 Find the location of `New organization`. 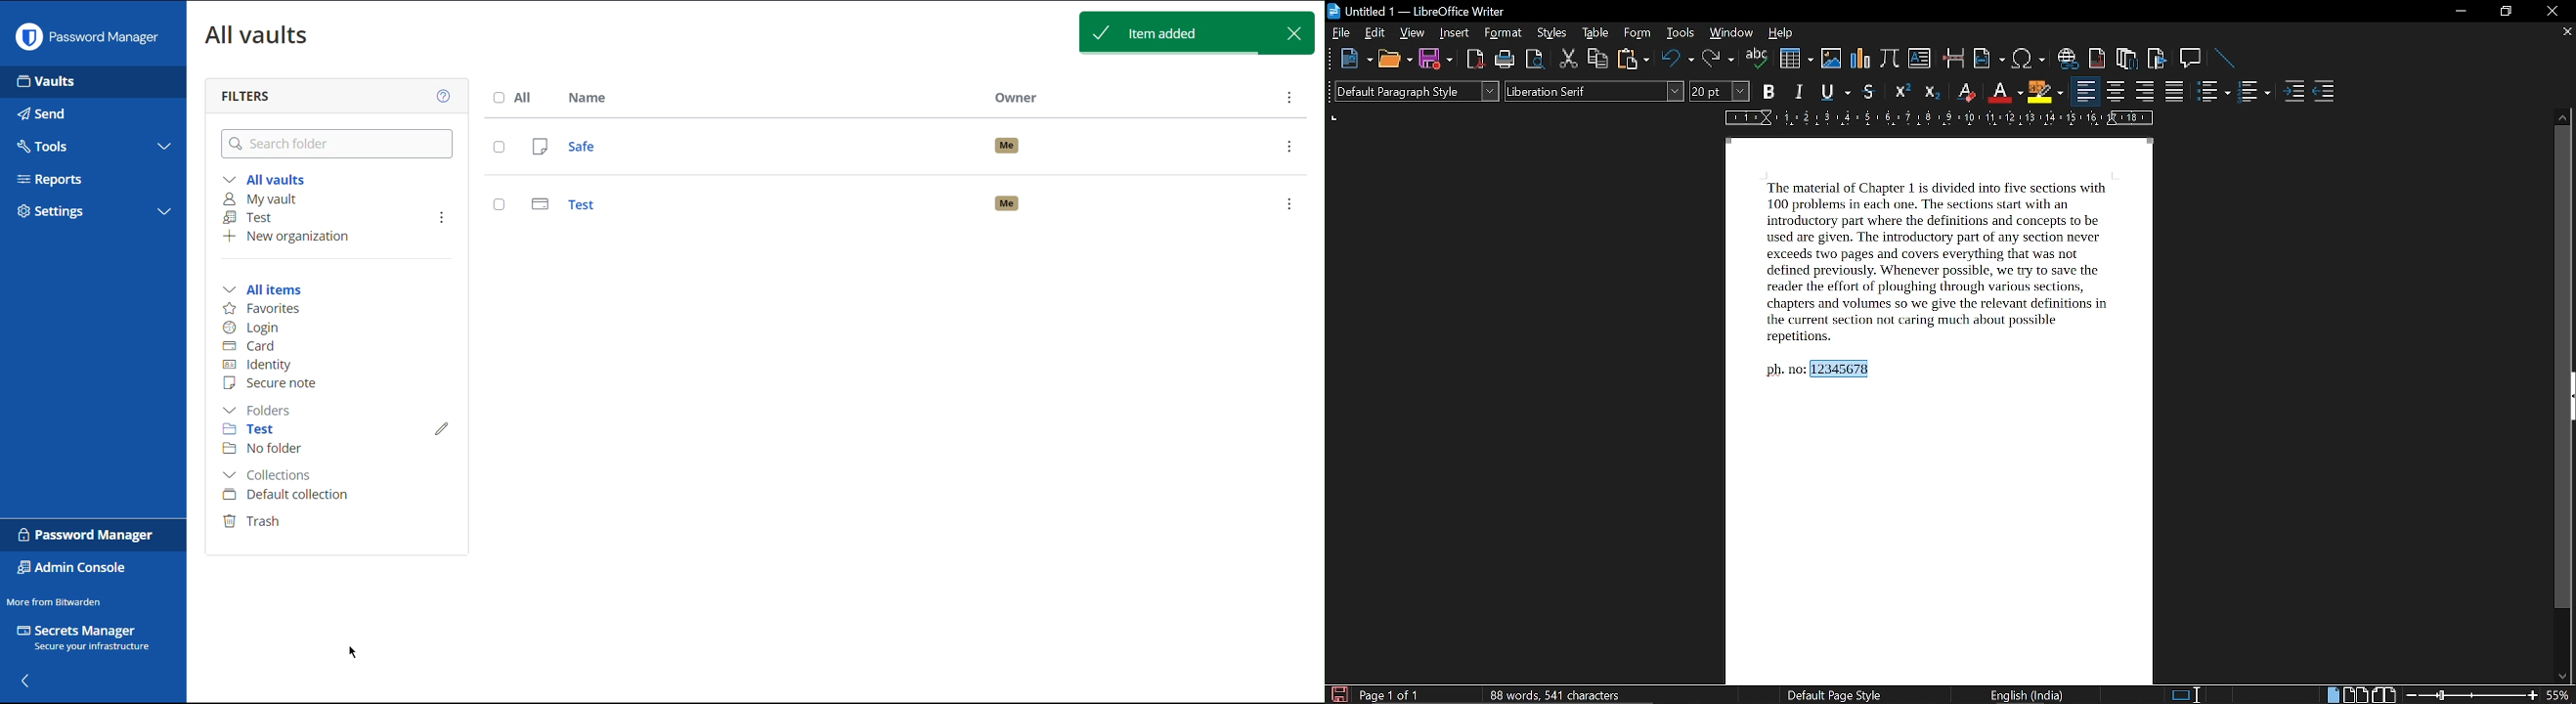

New organization is located at coordinates (283, 236).